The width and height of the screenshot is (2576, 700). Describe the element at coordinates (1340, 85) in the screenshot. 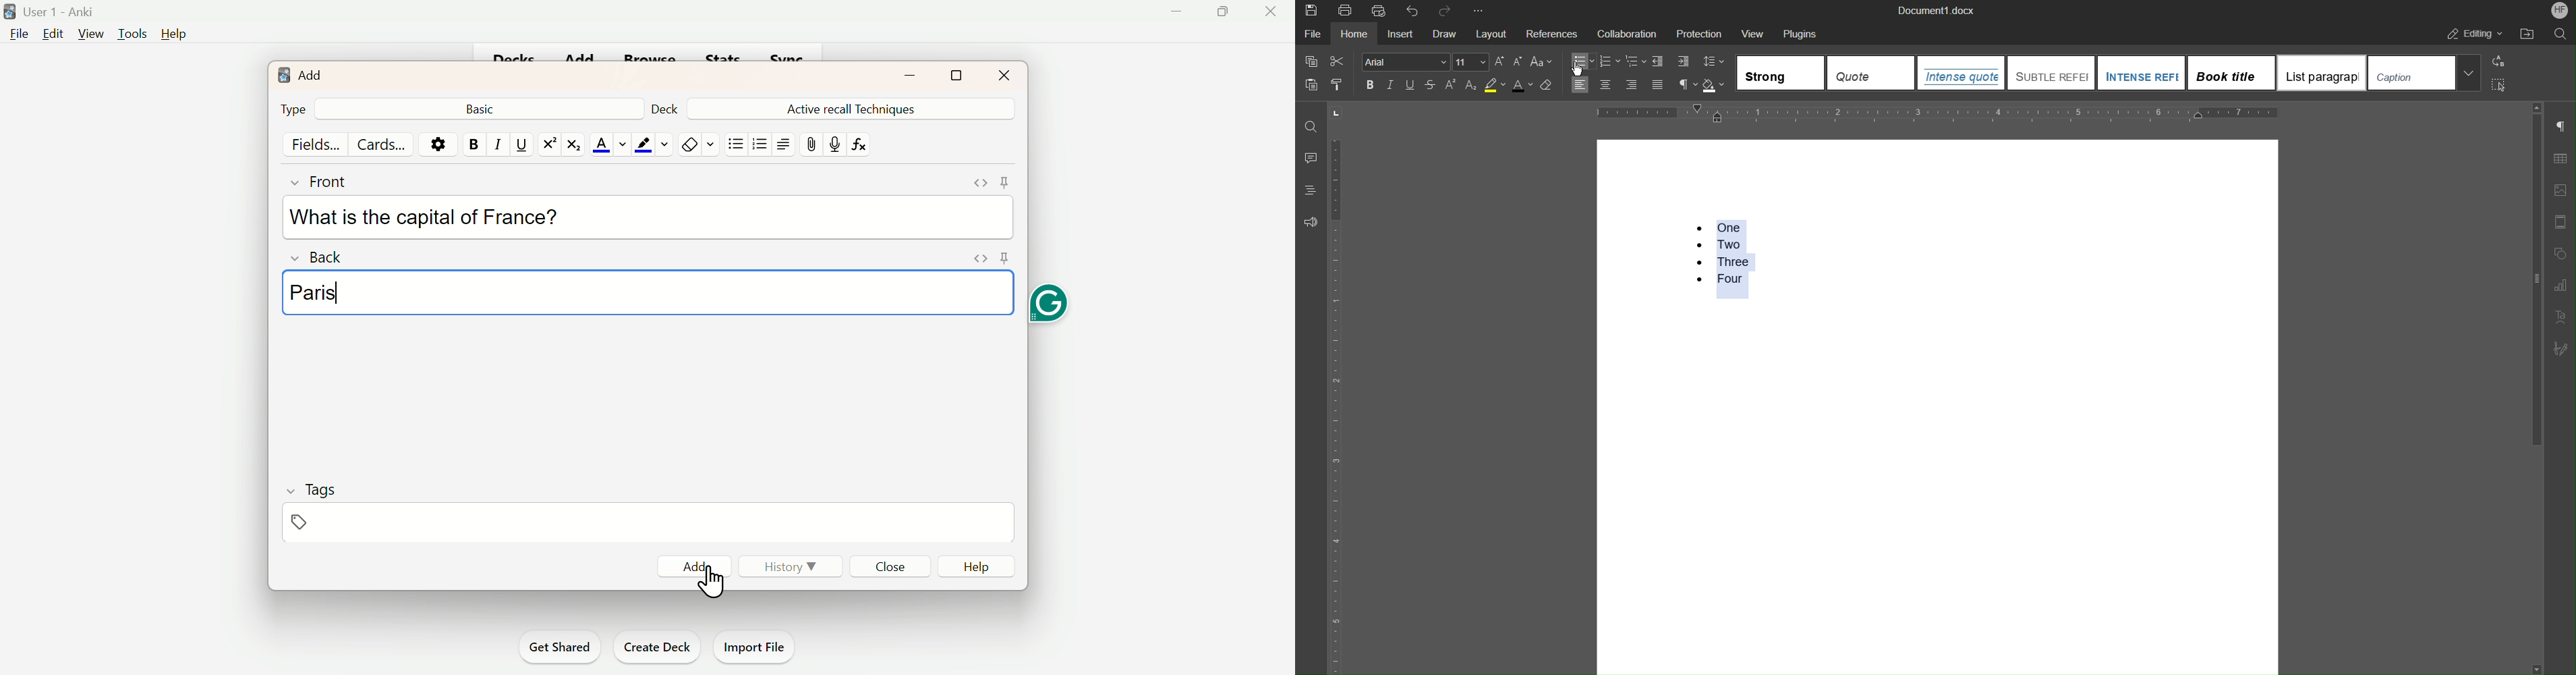

I see `Copy Style` at that location.